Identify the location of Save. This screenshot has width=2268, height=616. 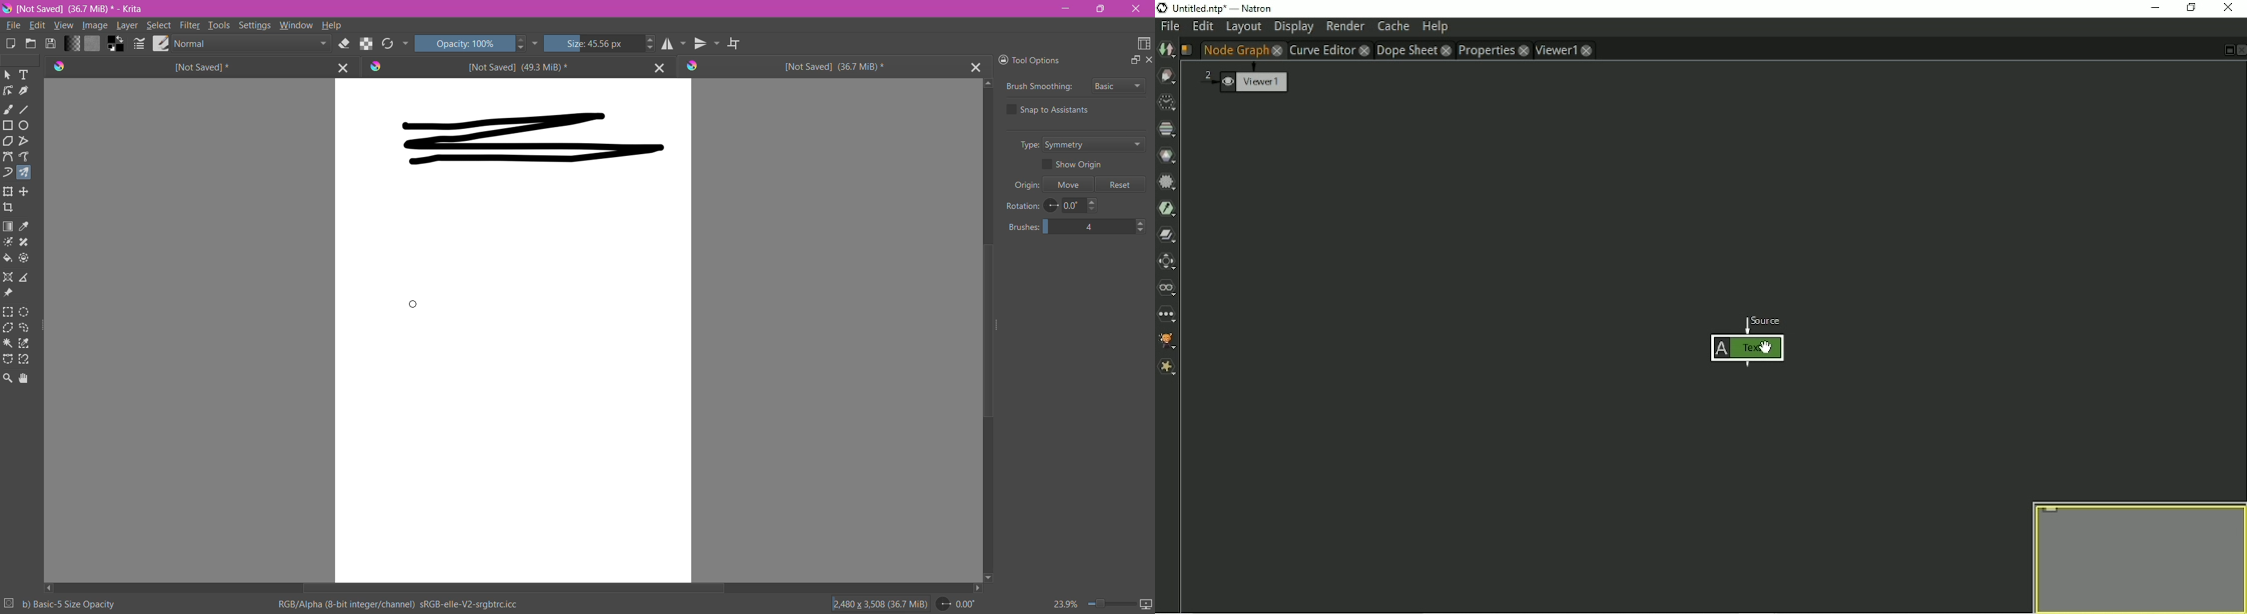
(51, 45).